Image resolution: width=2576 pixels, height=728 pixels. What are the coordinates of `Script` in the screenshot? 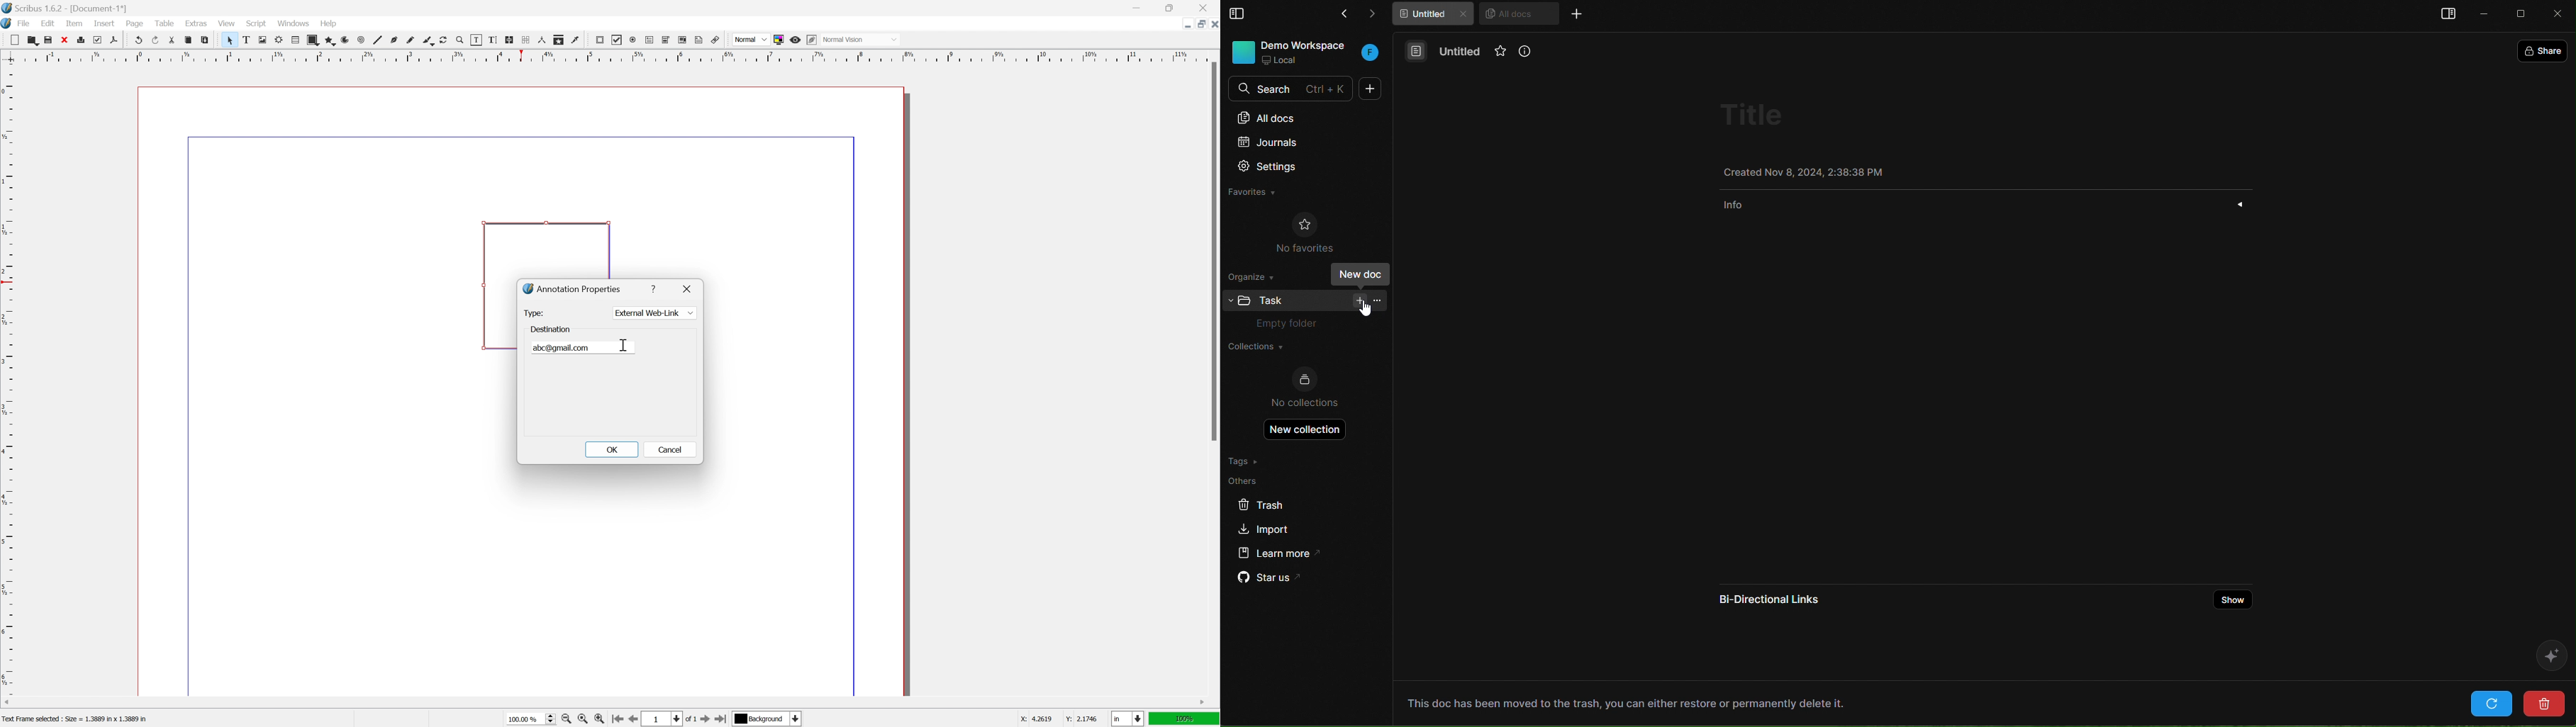 It's located at (257, 22).